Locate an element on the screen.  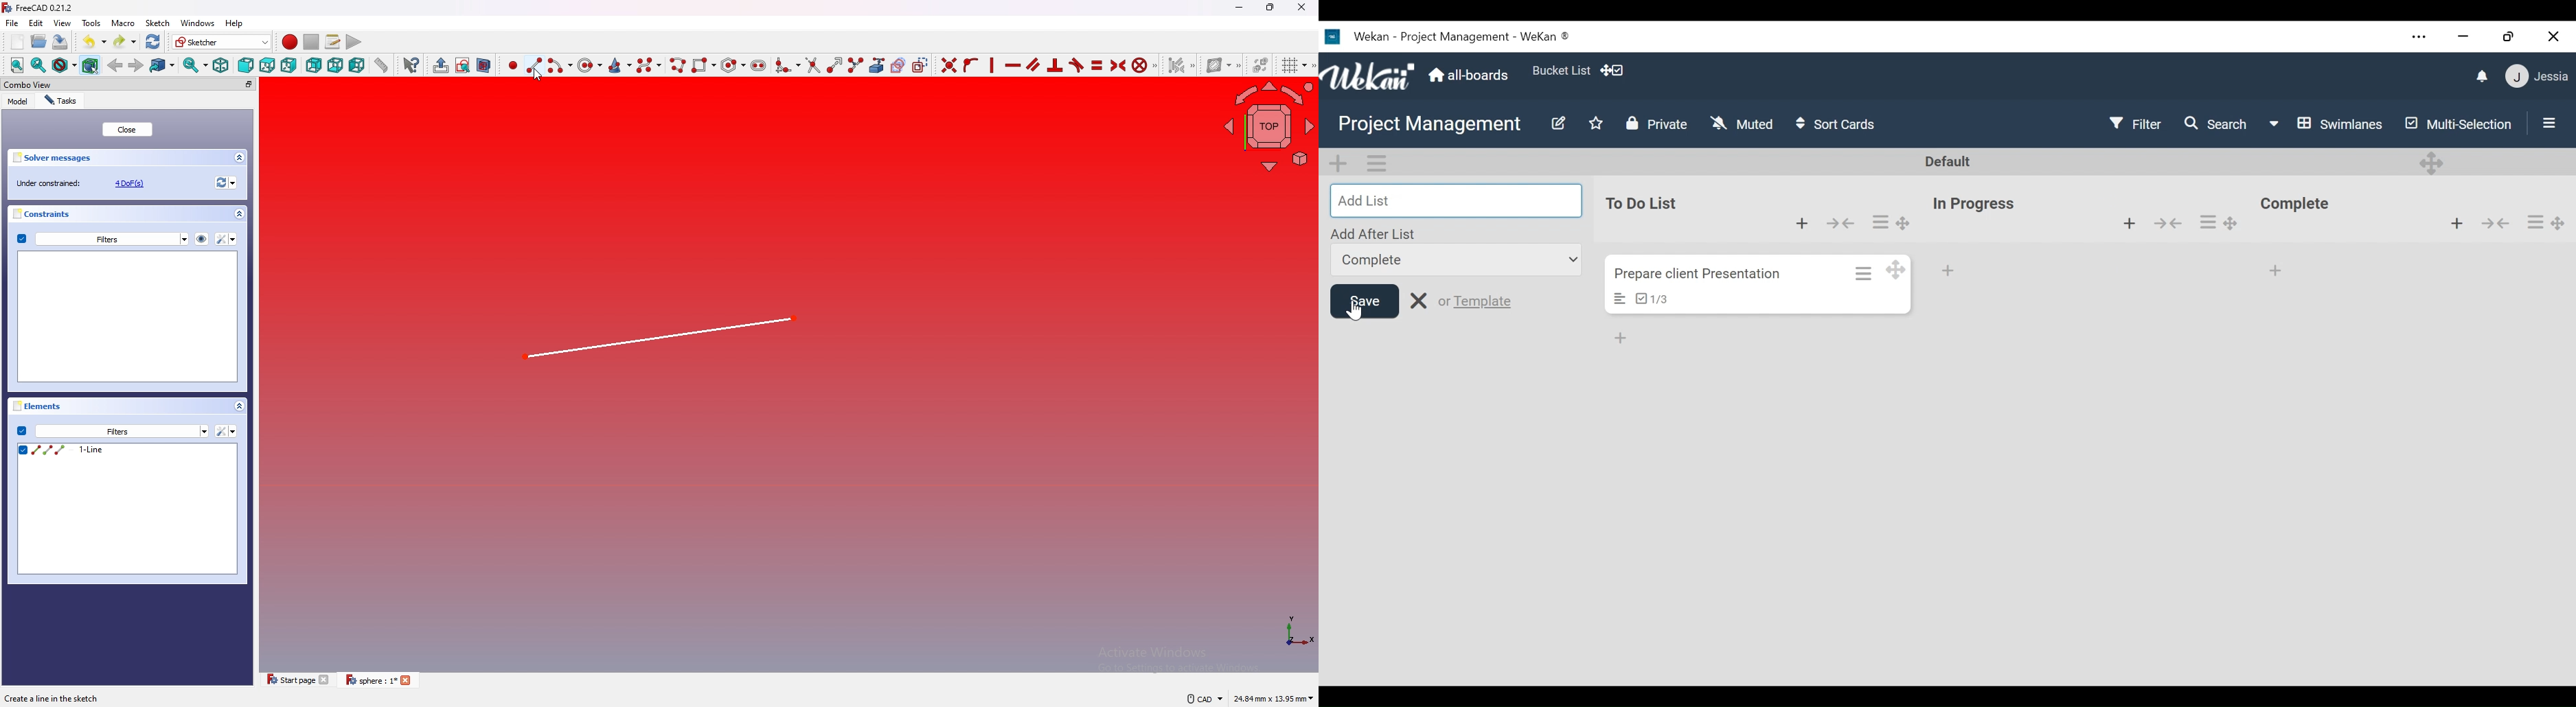
Trim edge is located at coordinates (812, 65).